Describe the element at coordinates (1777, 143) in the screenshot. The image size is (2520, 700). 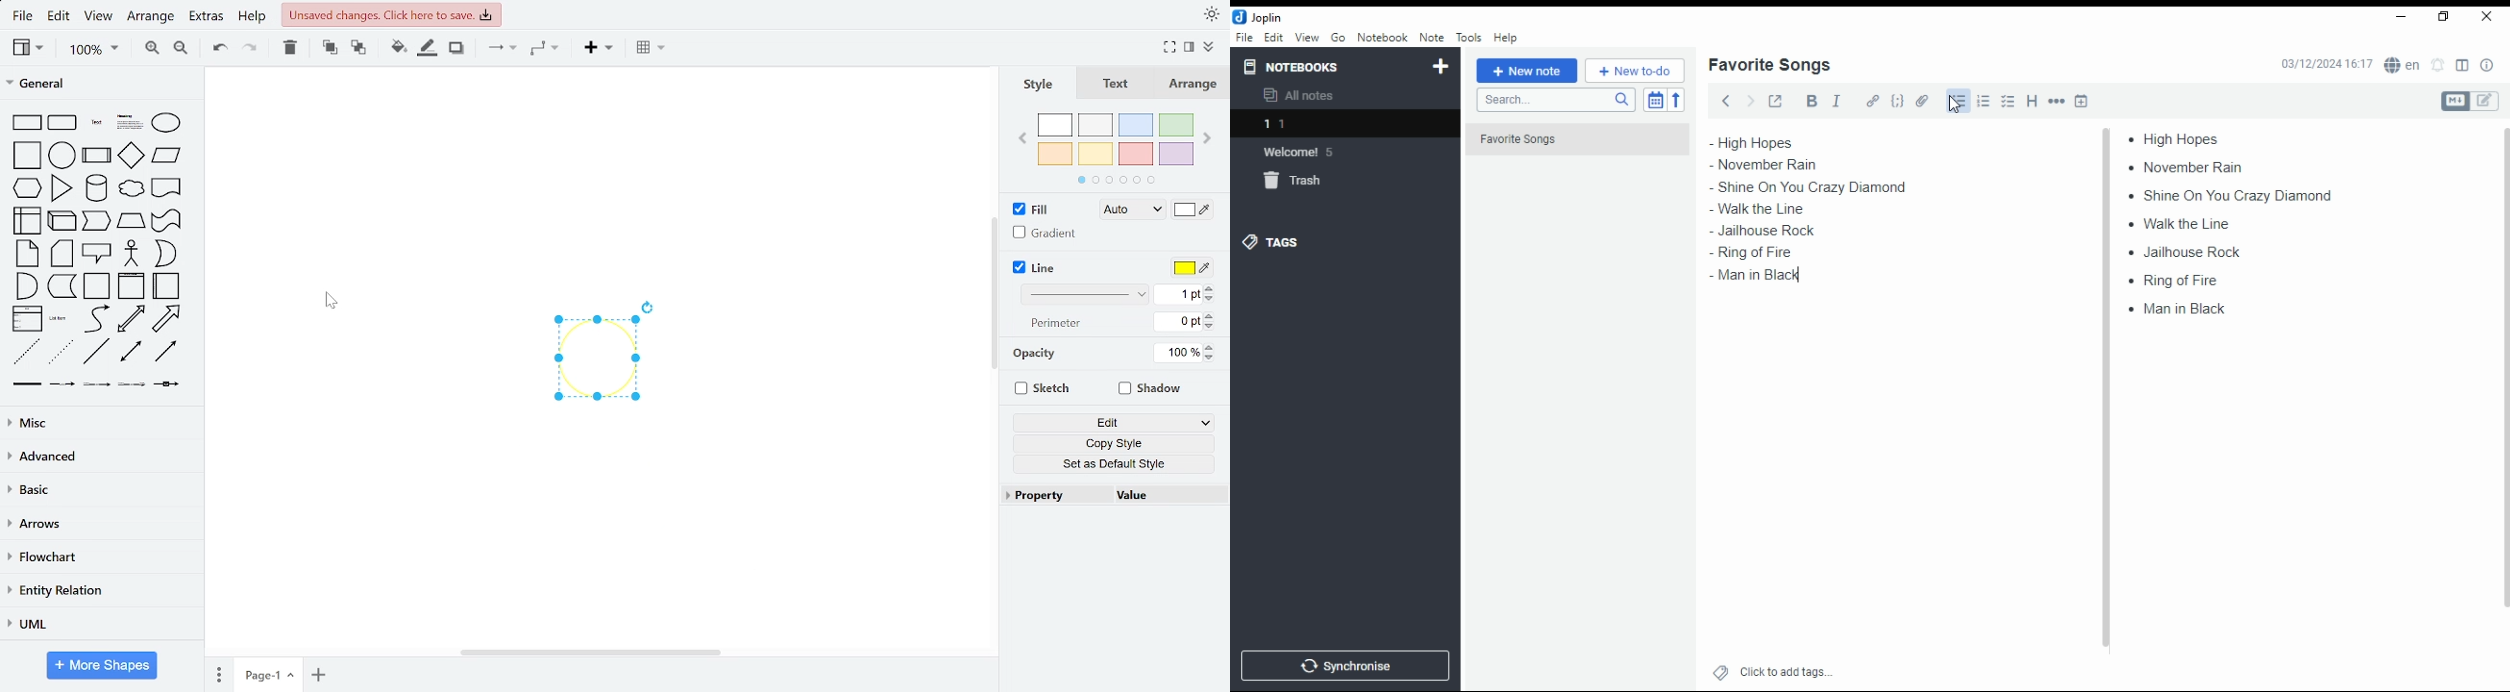
I see `high hopes` at that location.